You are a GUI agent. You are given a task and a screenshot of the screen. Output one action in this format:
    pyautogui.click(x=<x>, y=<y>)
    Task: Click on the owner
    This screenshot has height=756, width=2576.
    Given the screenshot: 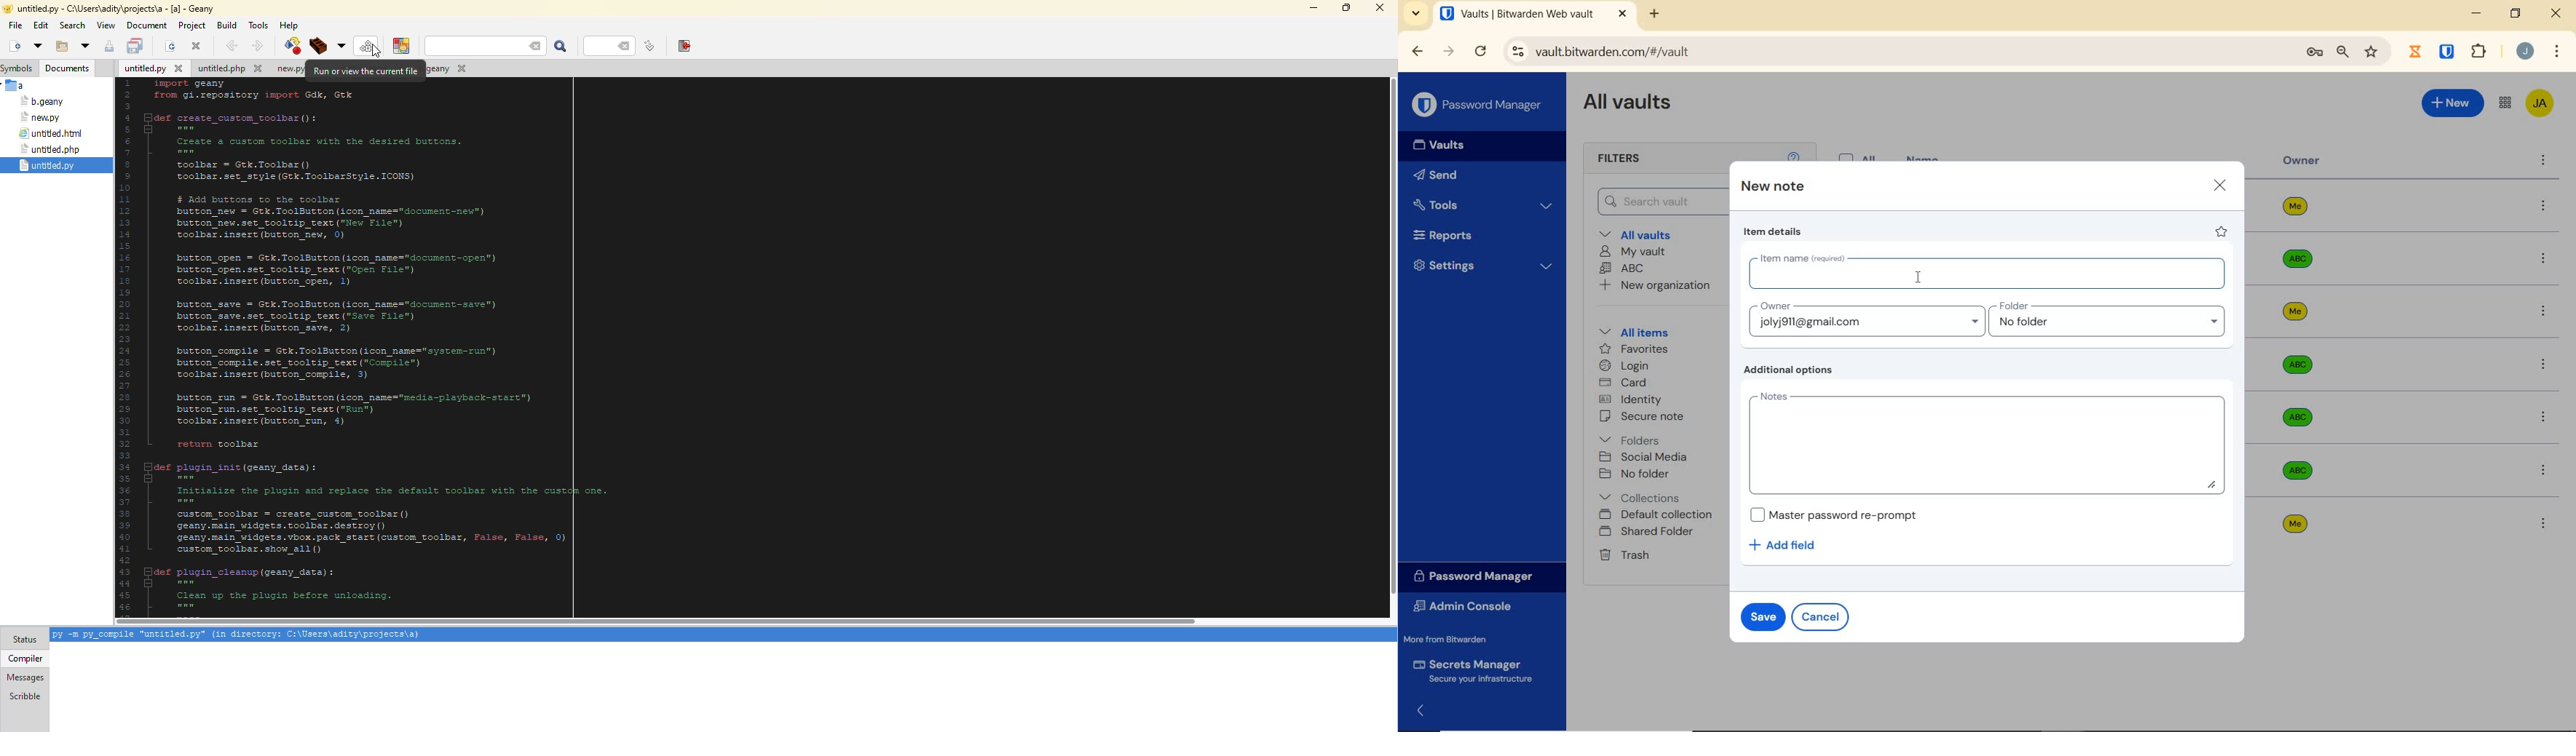 What is the action you would take?
    pyautogui.click(x=2302, y=162)
    